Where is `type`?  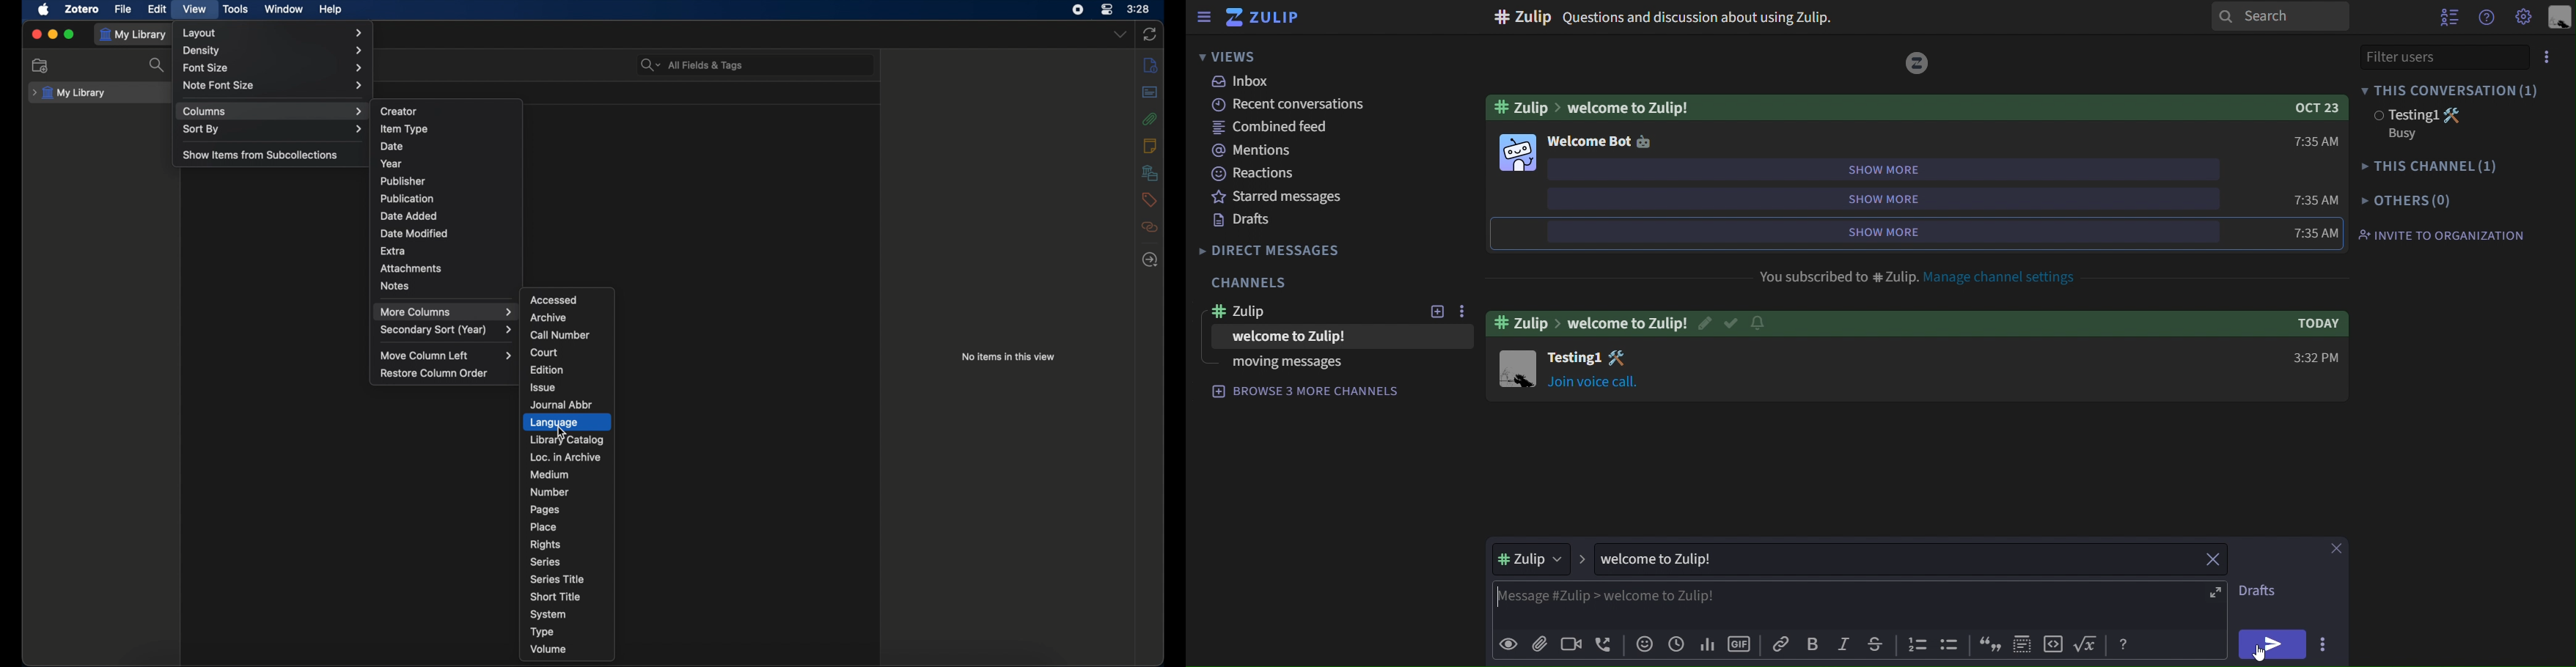
type is located at coordinates (542, 632).